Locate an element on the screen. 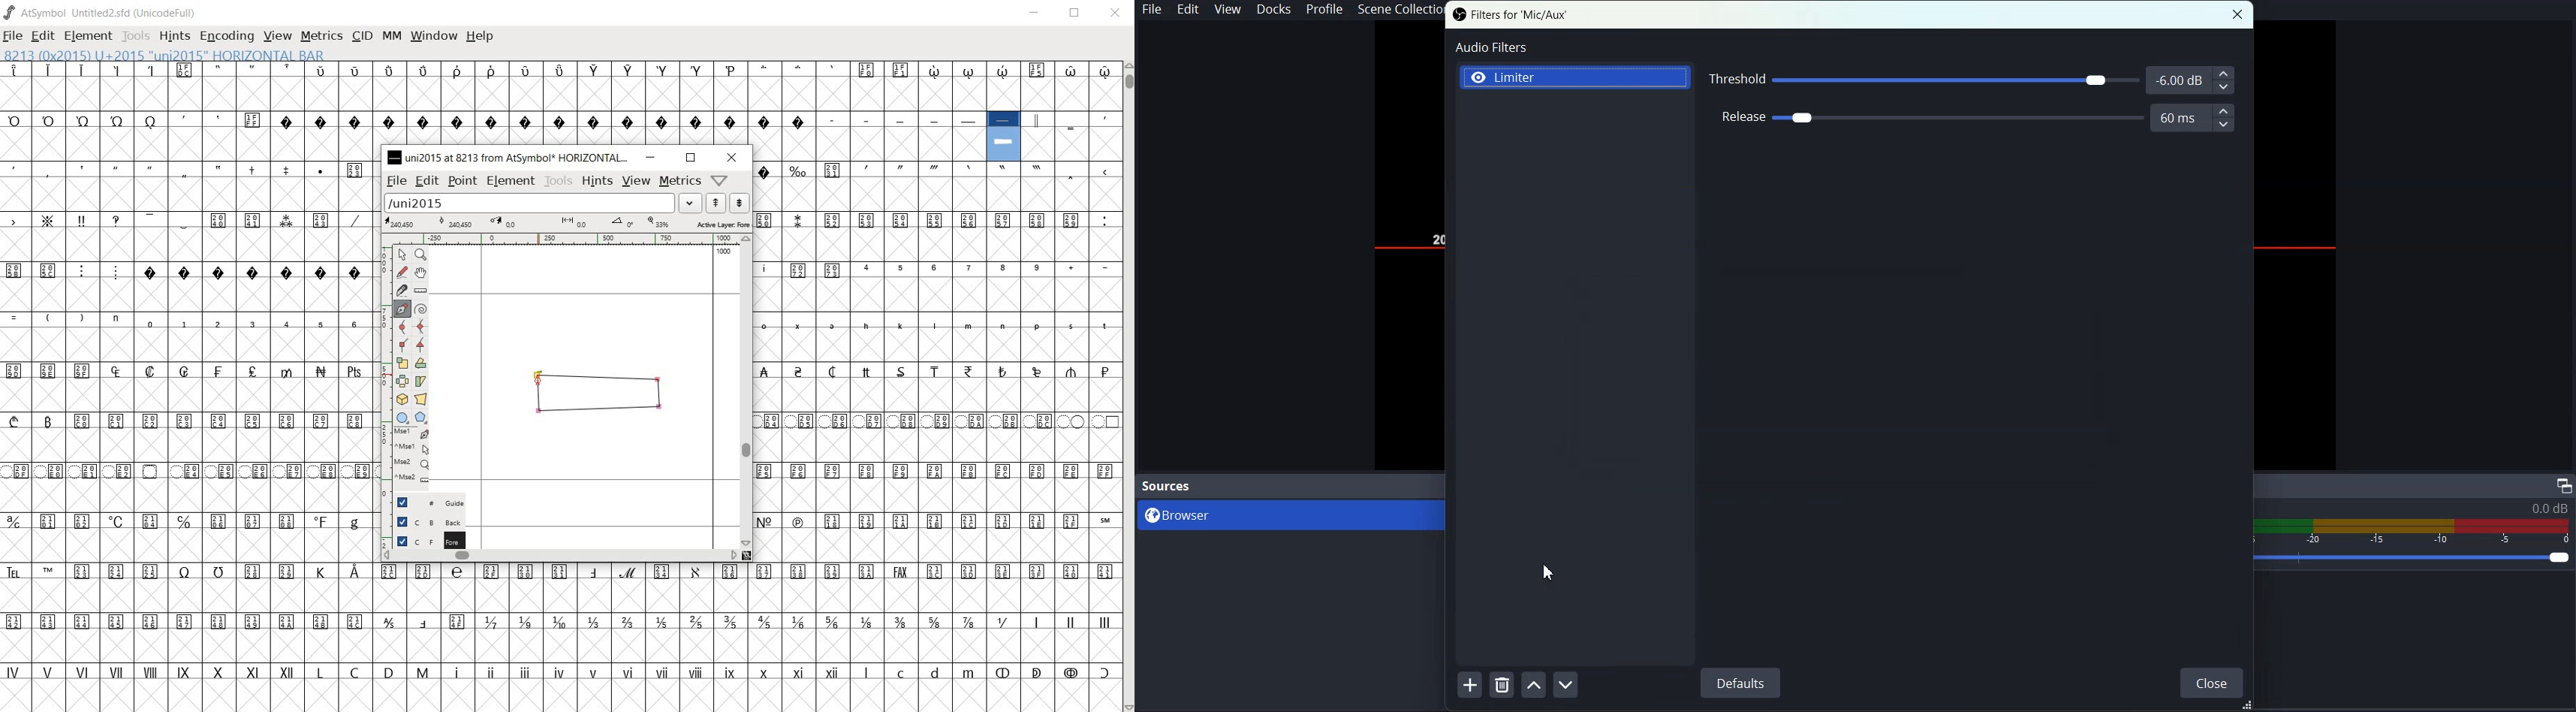 This screenshot has height=728, width=2576. Move Filter Down is located at coordinates (1567, 684).